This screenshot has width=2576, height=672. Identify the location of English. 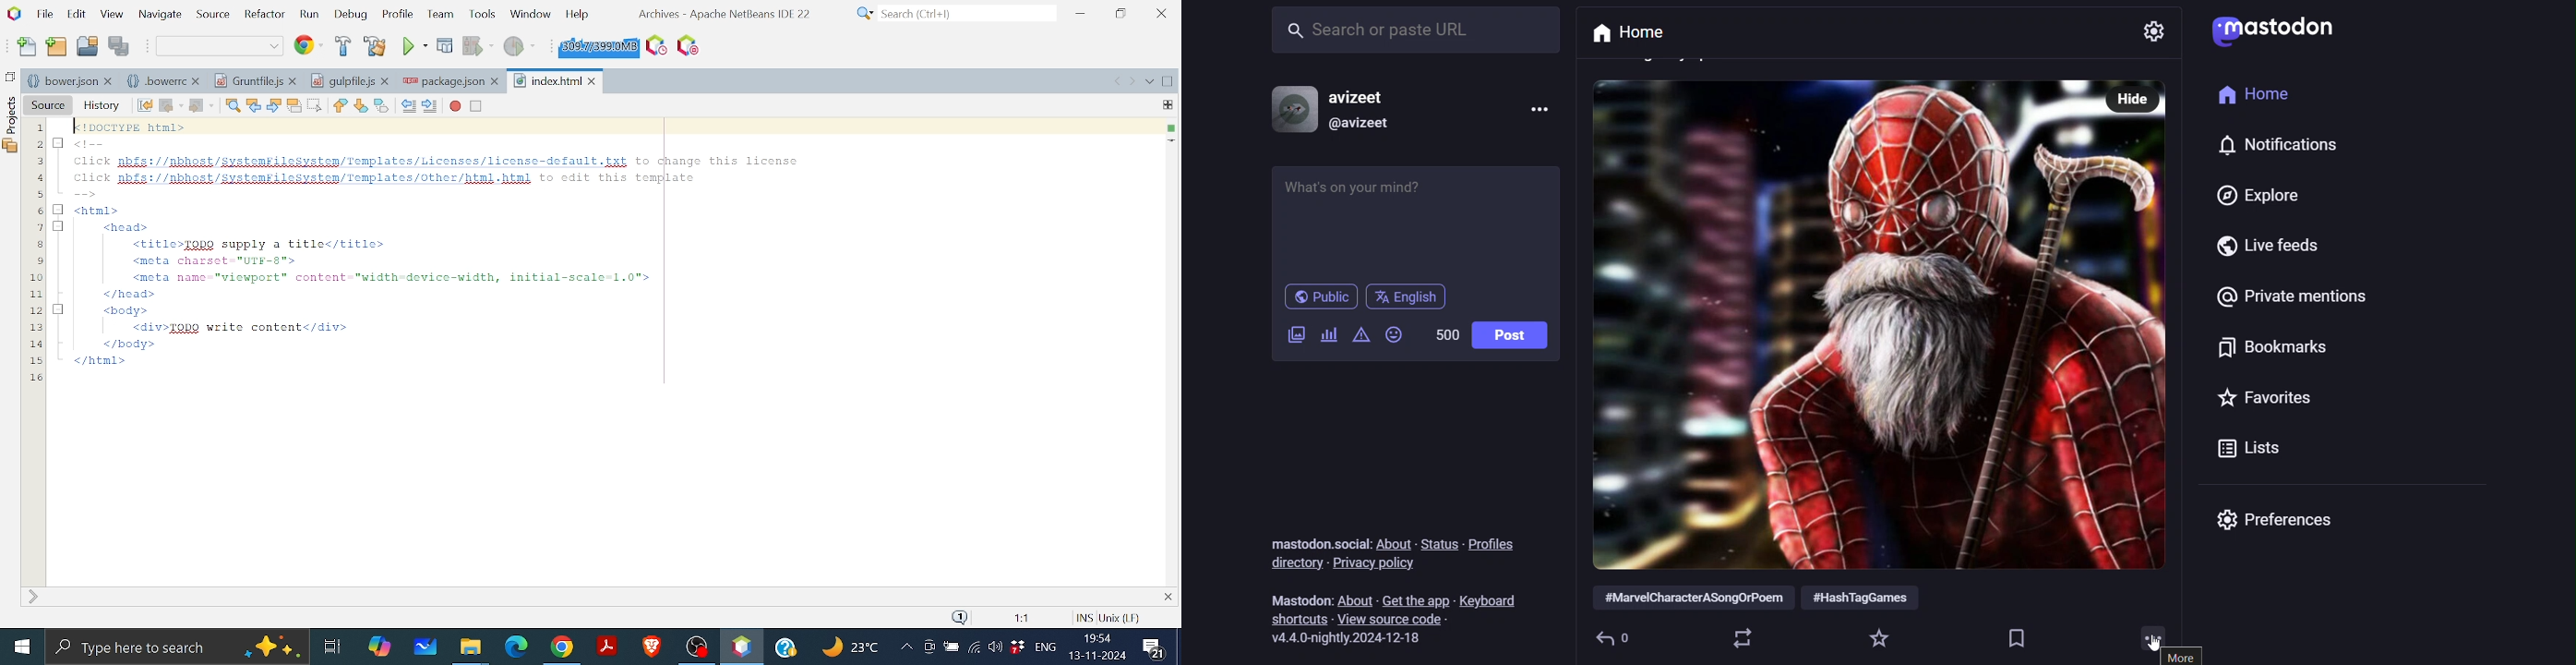
(1414, 296).